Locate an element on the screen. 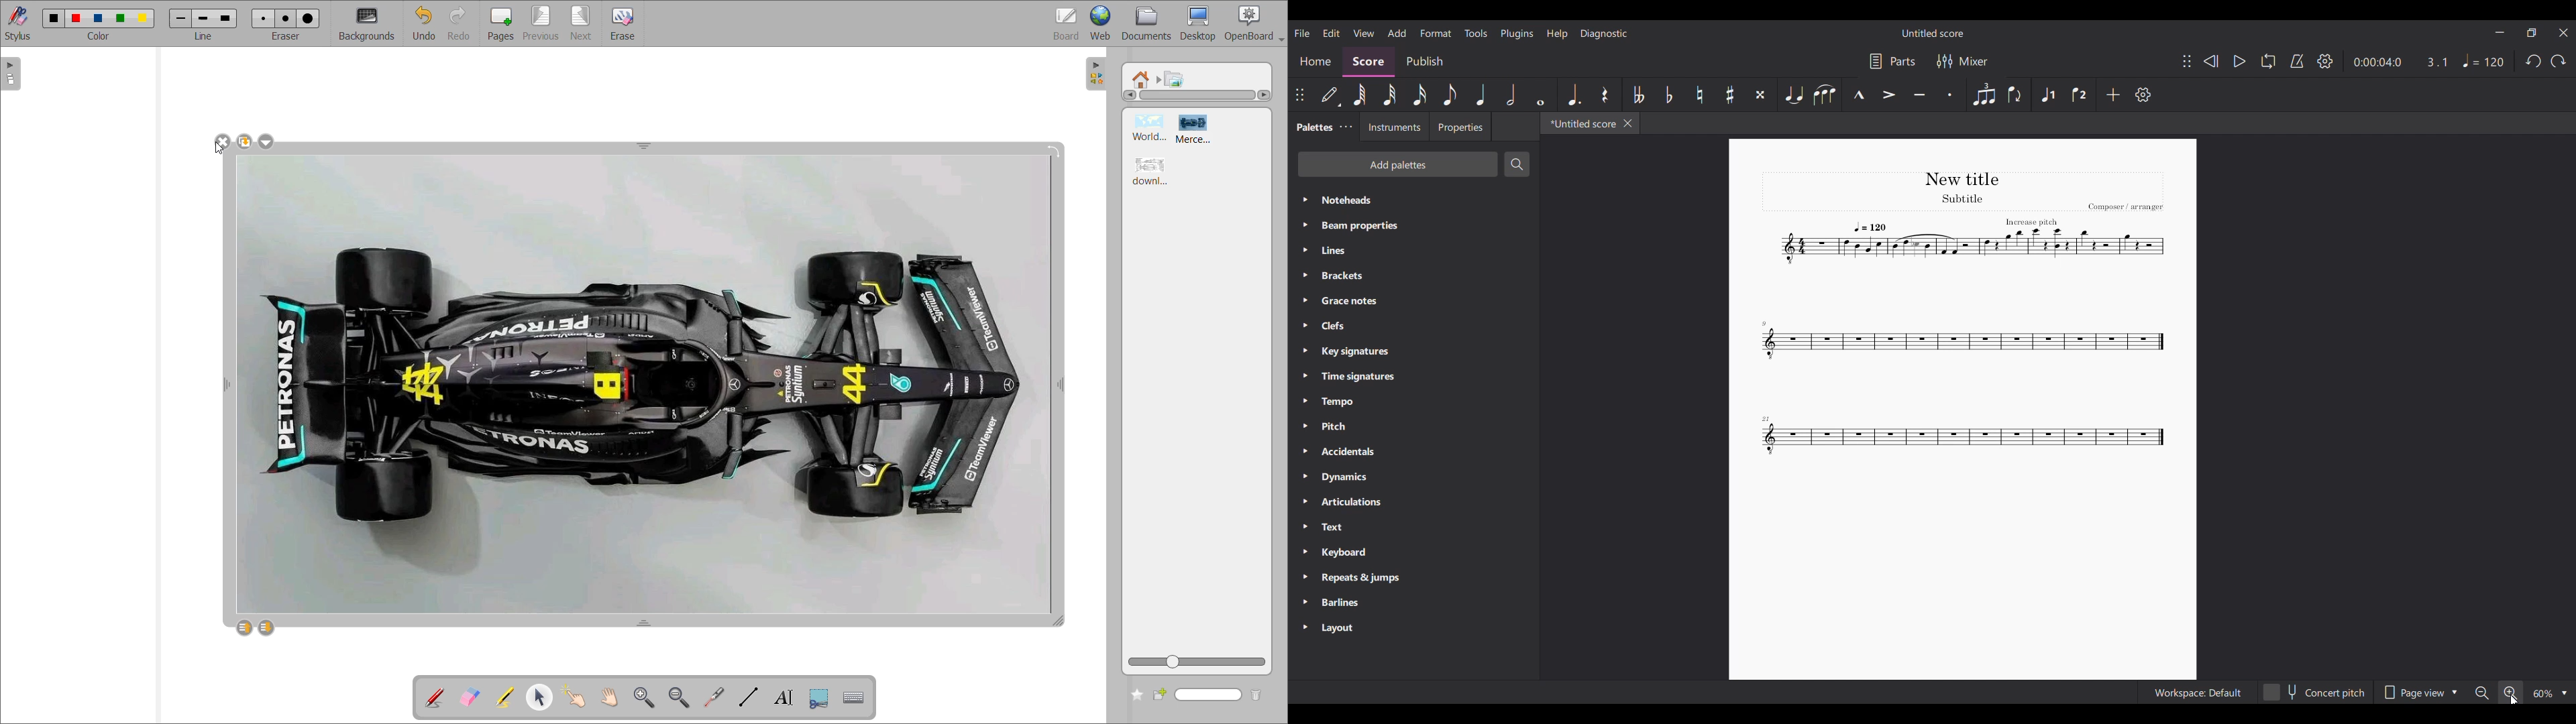 This screenshot has width=2576, height=728. 32nd note is located at coordinates (1390, 95).